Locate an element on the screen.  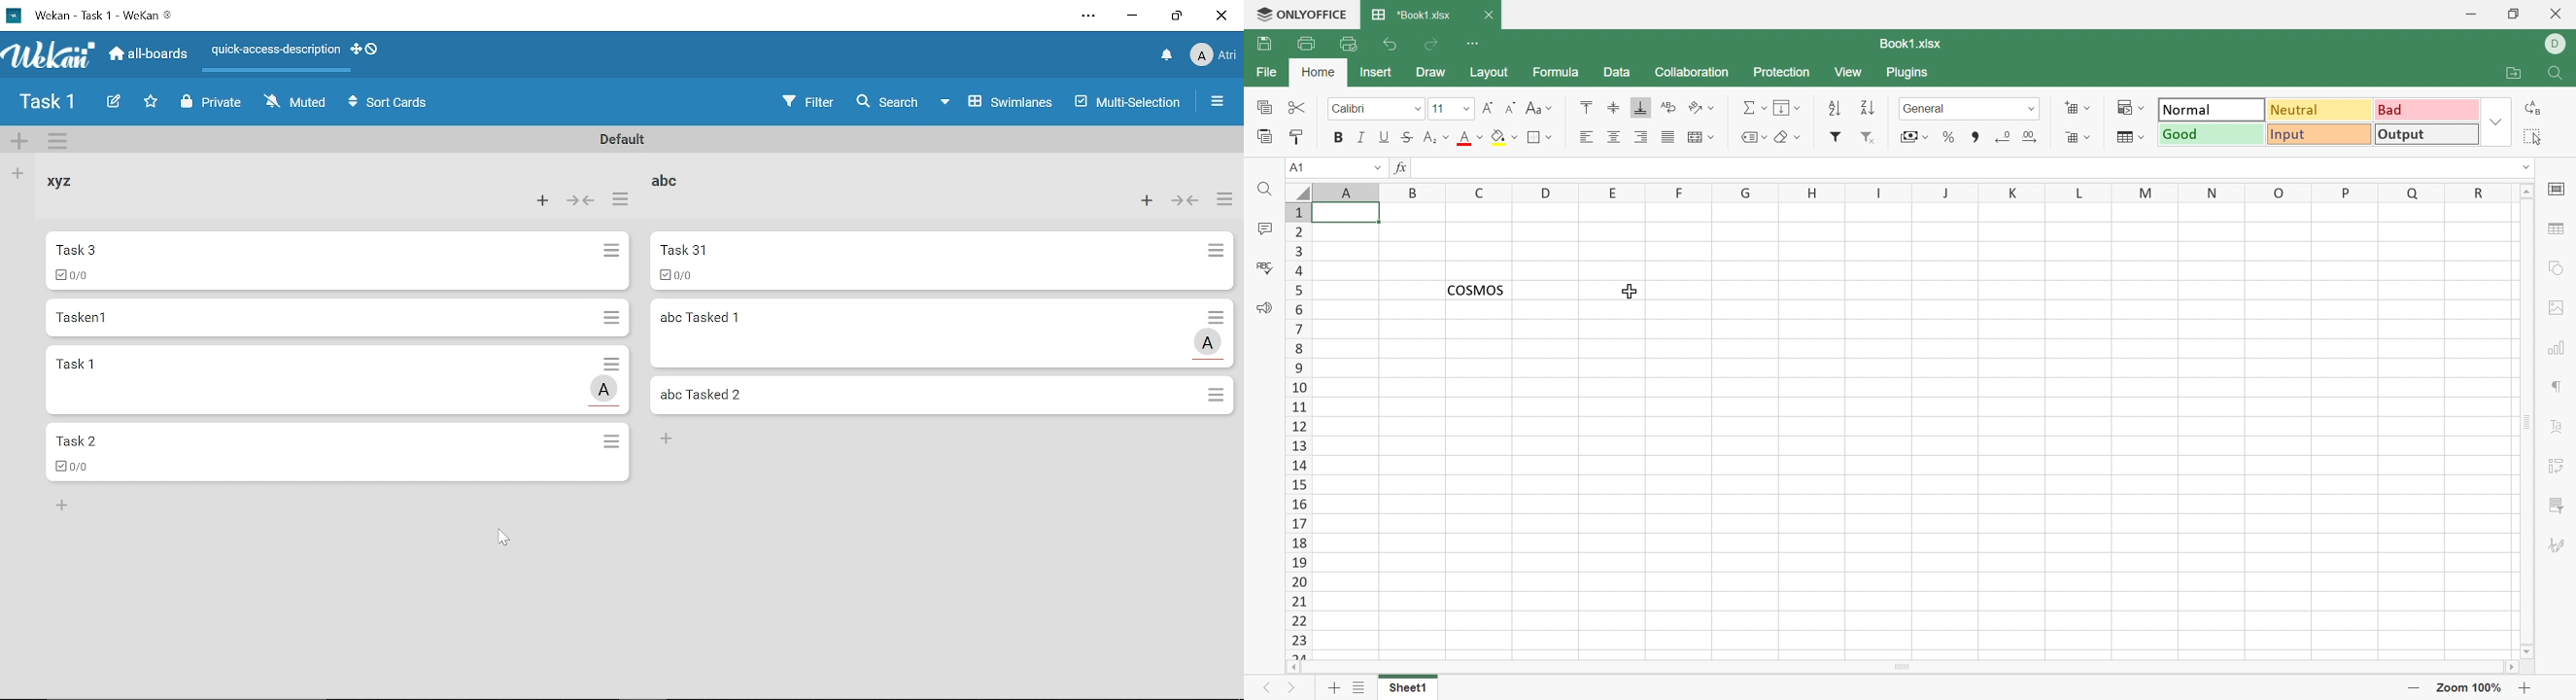
Cut is located at coordinates (1299, 108).